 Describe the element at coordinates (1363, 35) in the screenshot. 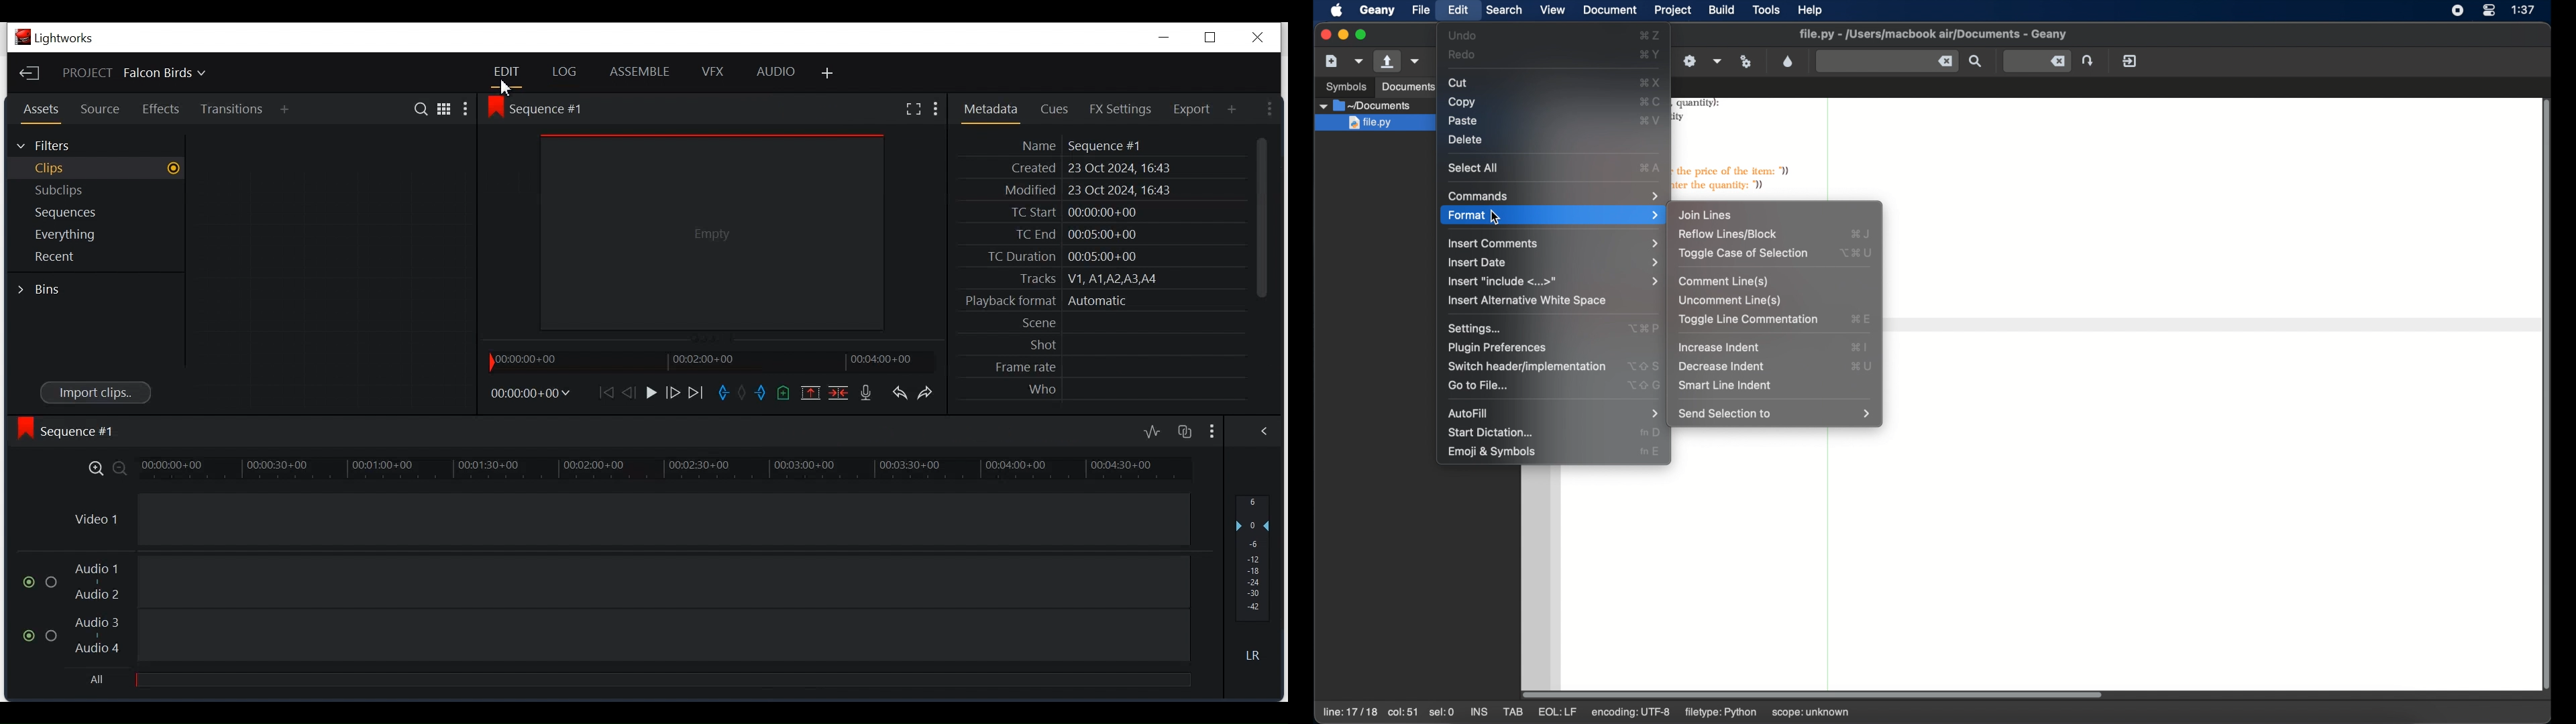

I see `maximize` at that location.